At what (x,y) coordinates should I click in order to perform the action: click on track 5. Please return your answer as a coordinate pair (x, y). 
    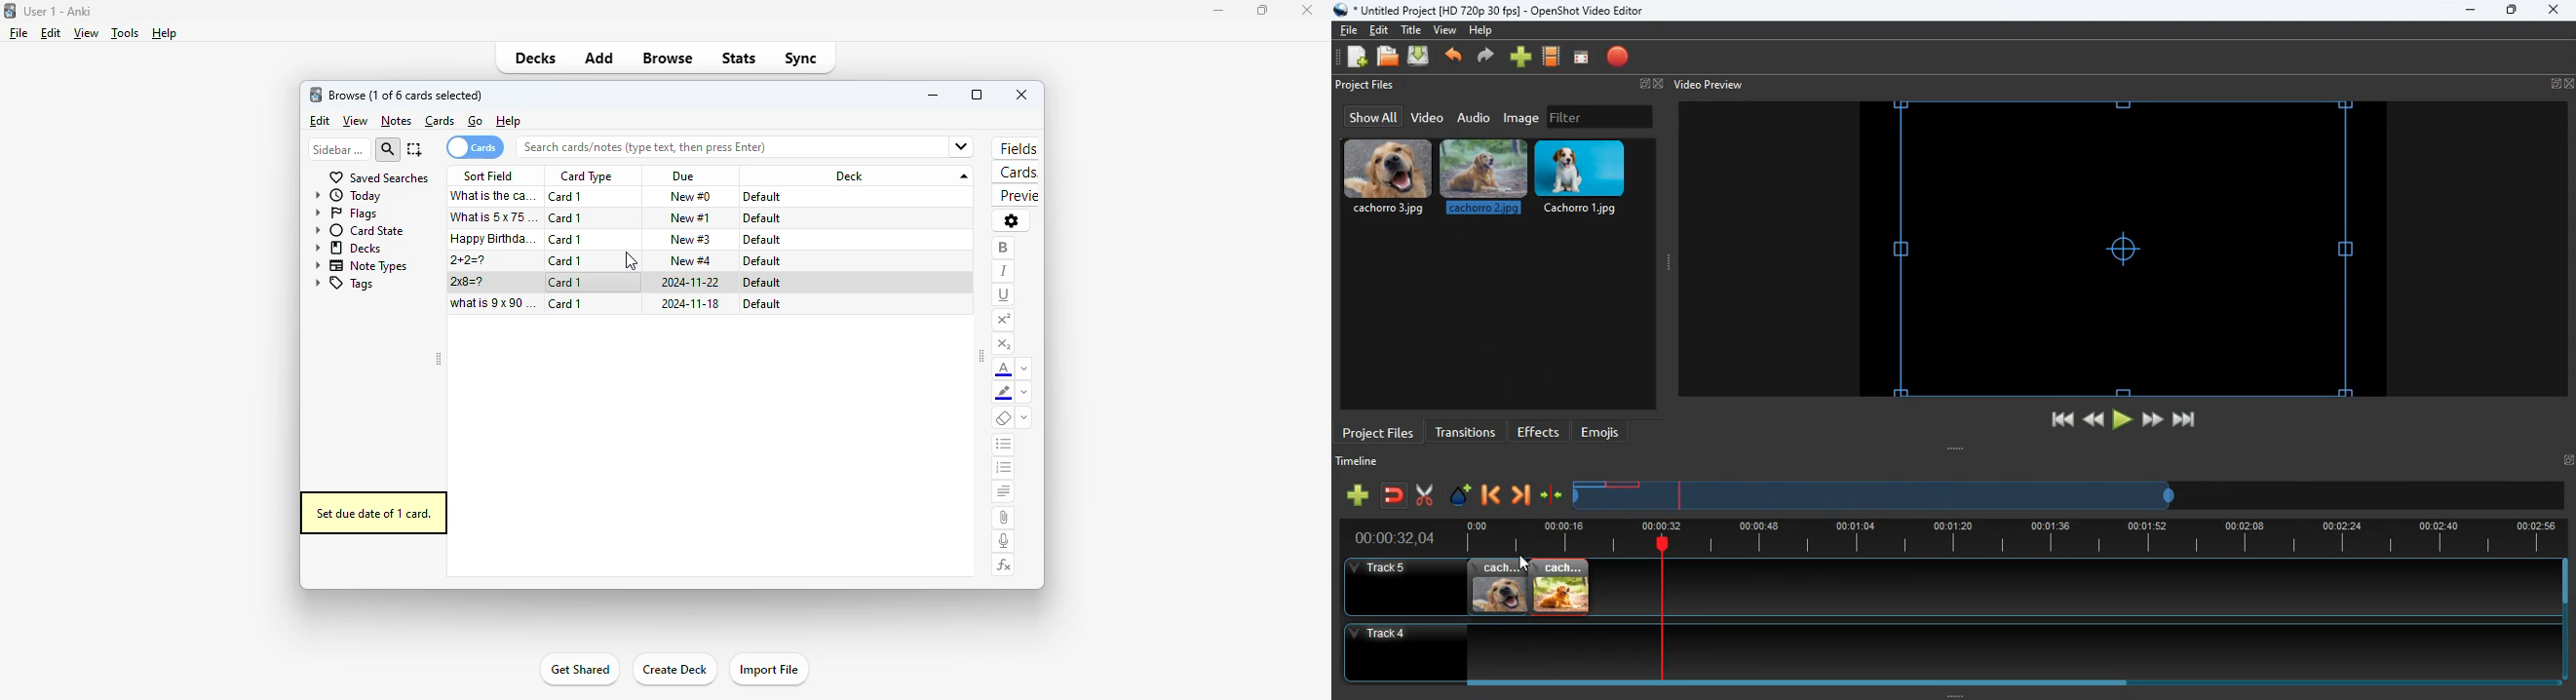
    Looking at the image, I should click on (1382, 569).